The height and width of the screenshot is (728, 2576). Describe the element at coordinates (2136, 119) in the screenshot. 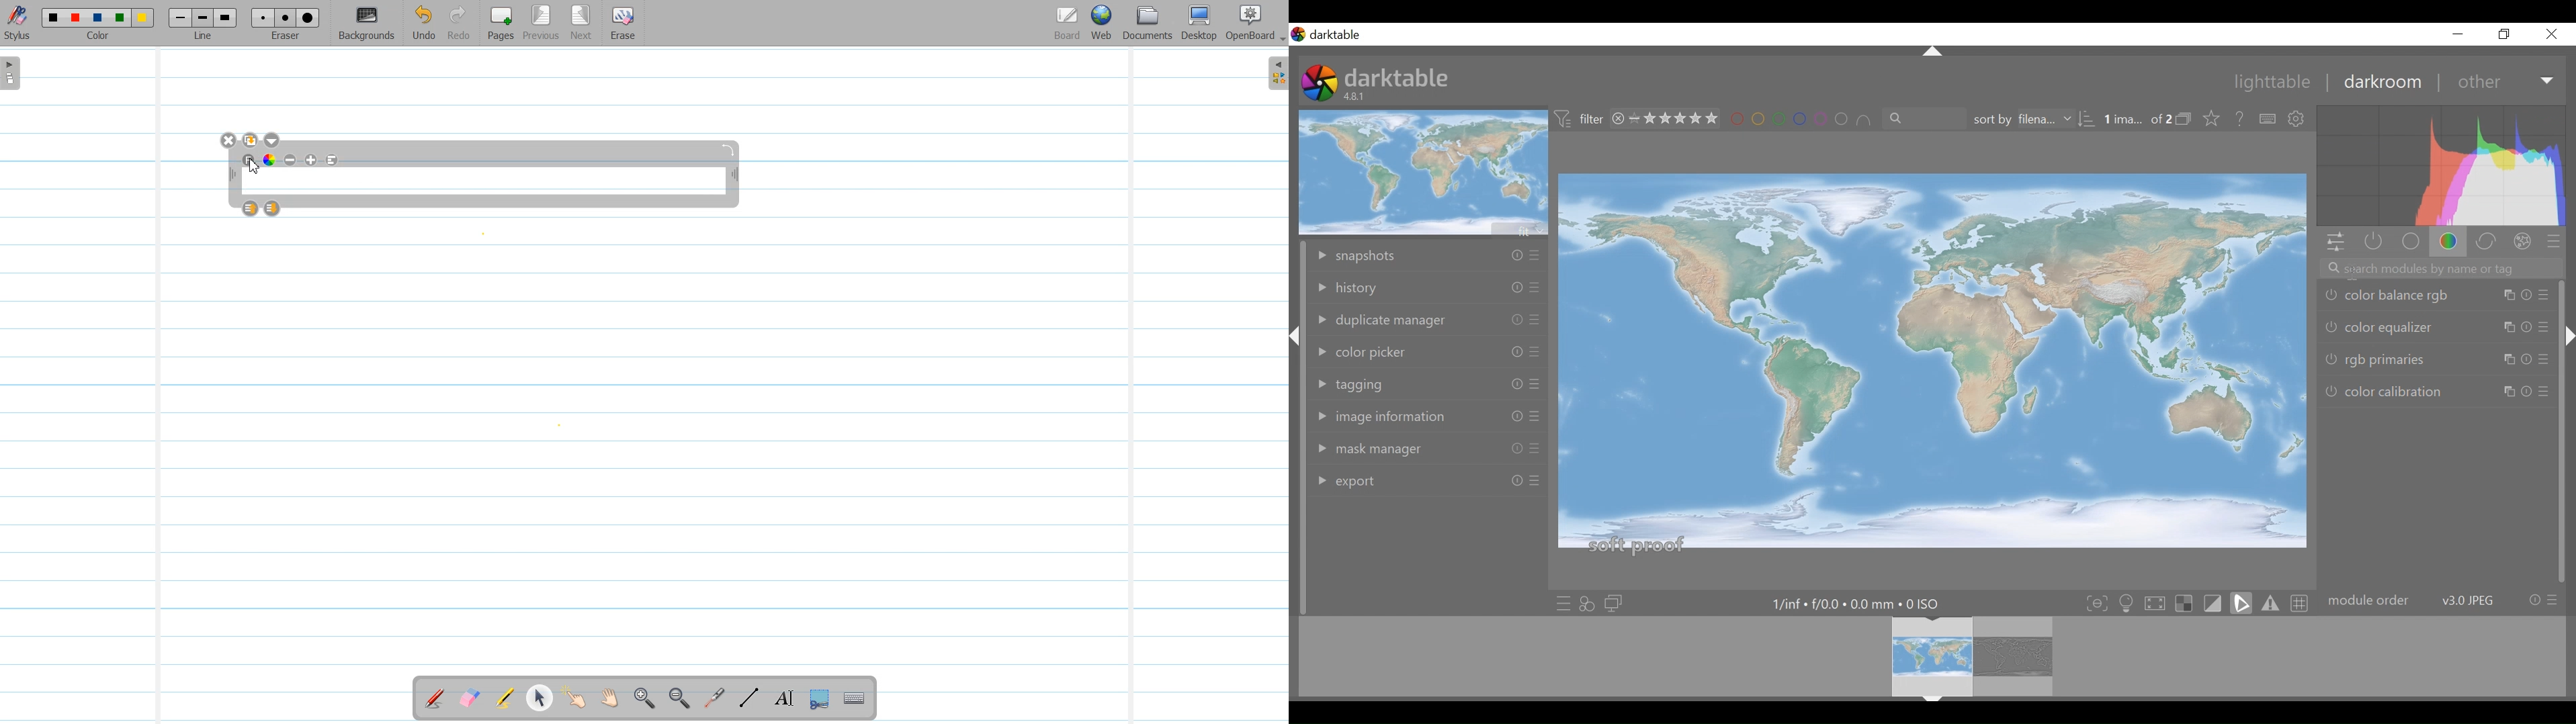

I see `1 ima... of 2` at that location.